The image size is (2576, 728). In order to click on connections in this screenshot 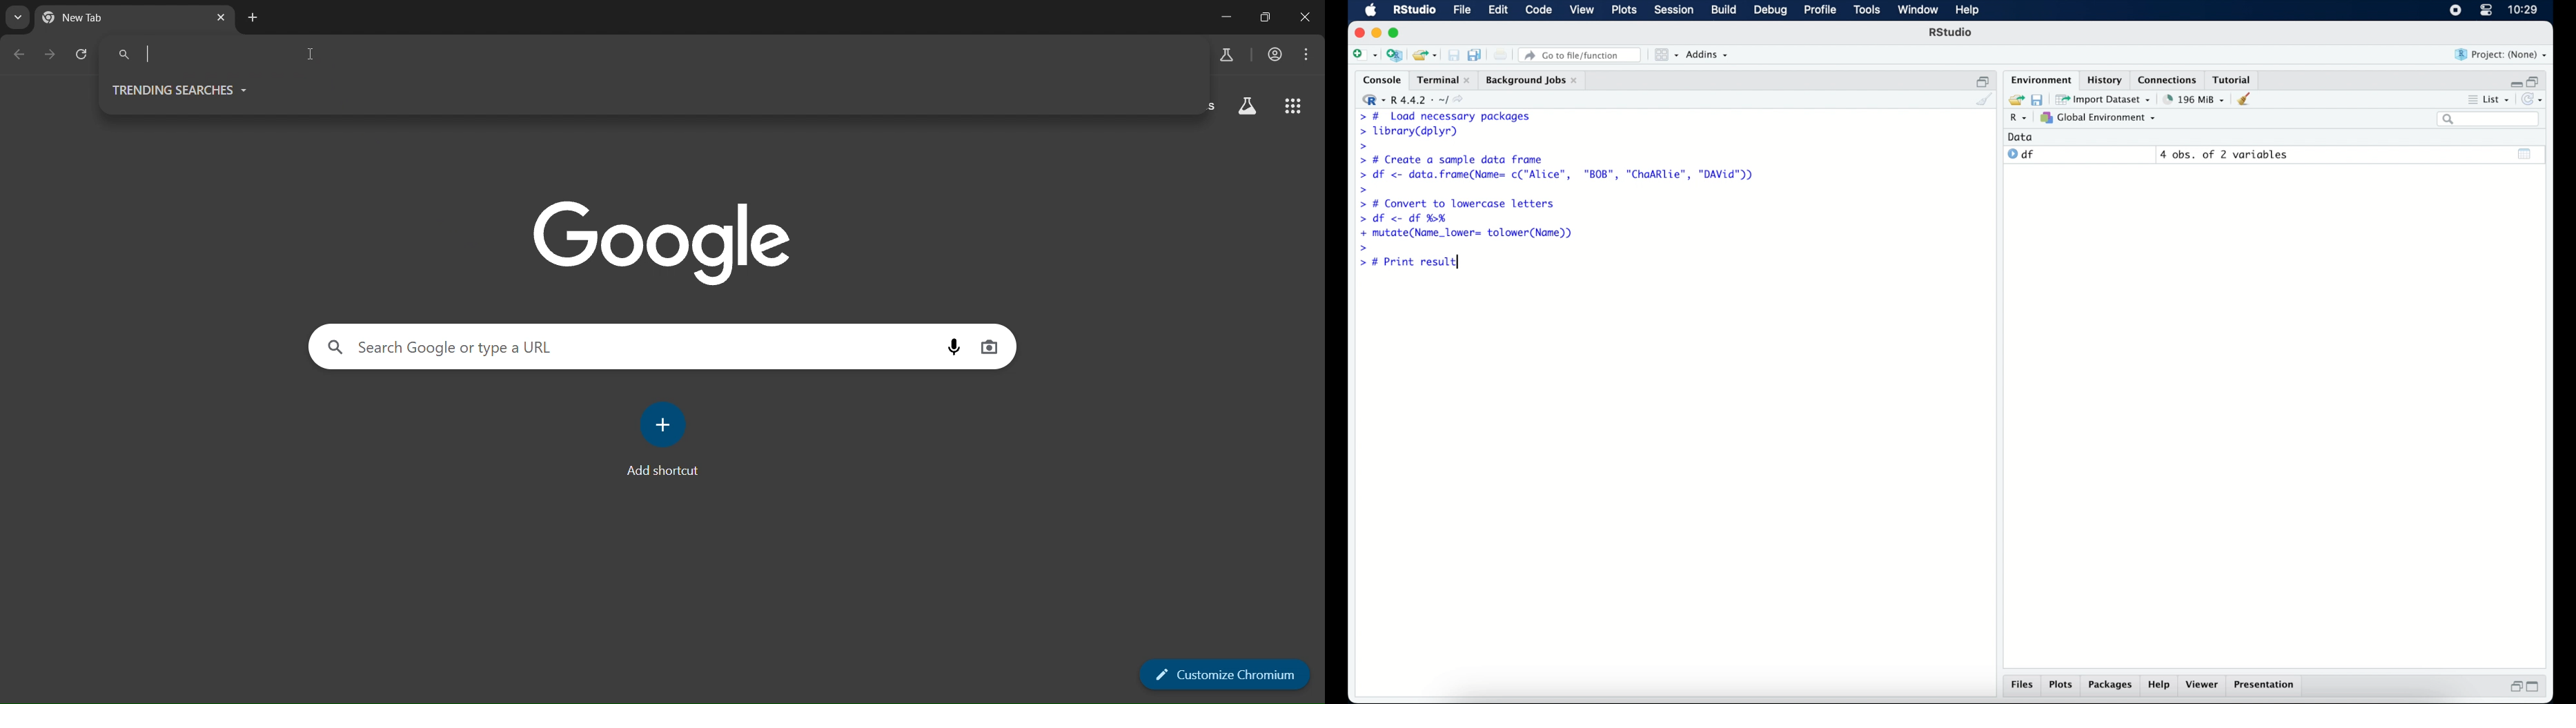, I will do `click(2169, 79)`.